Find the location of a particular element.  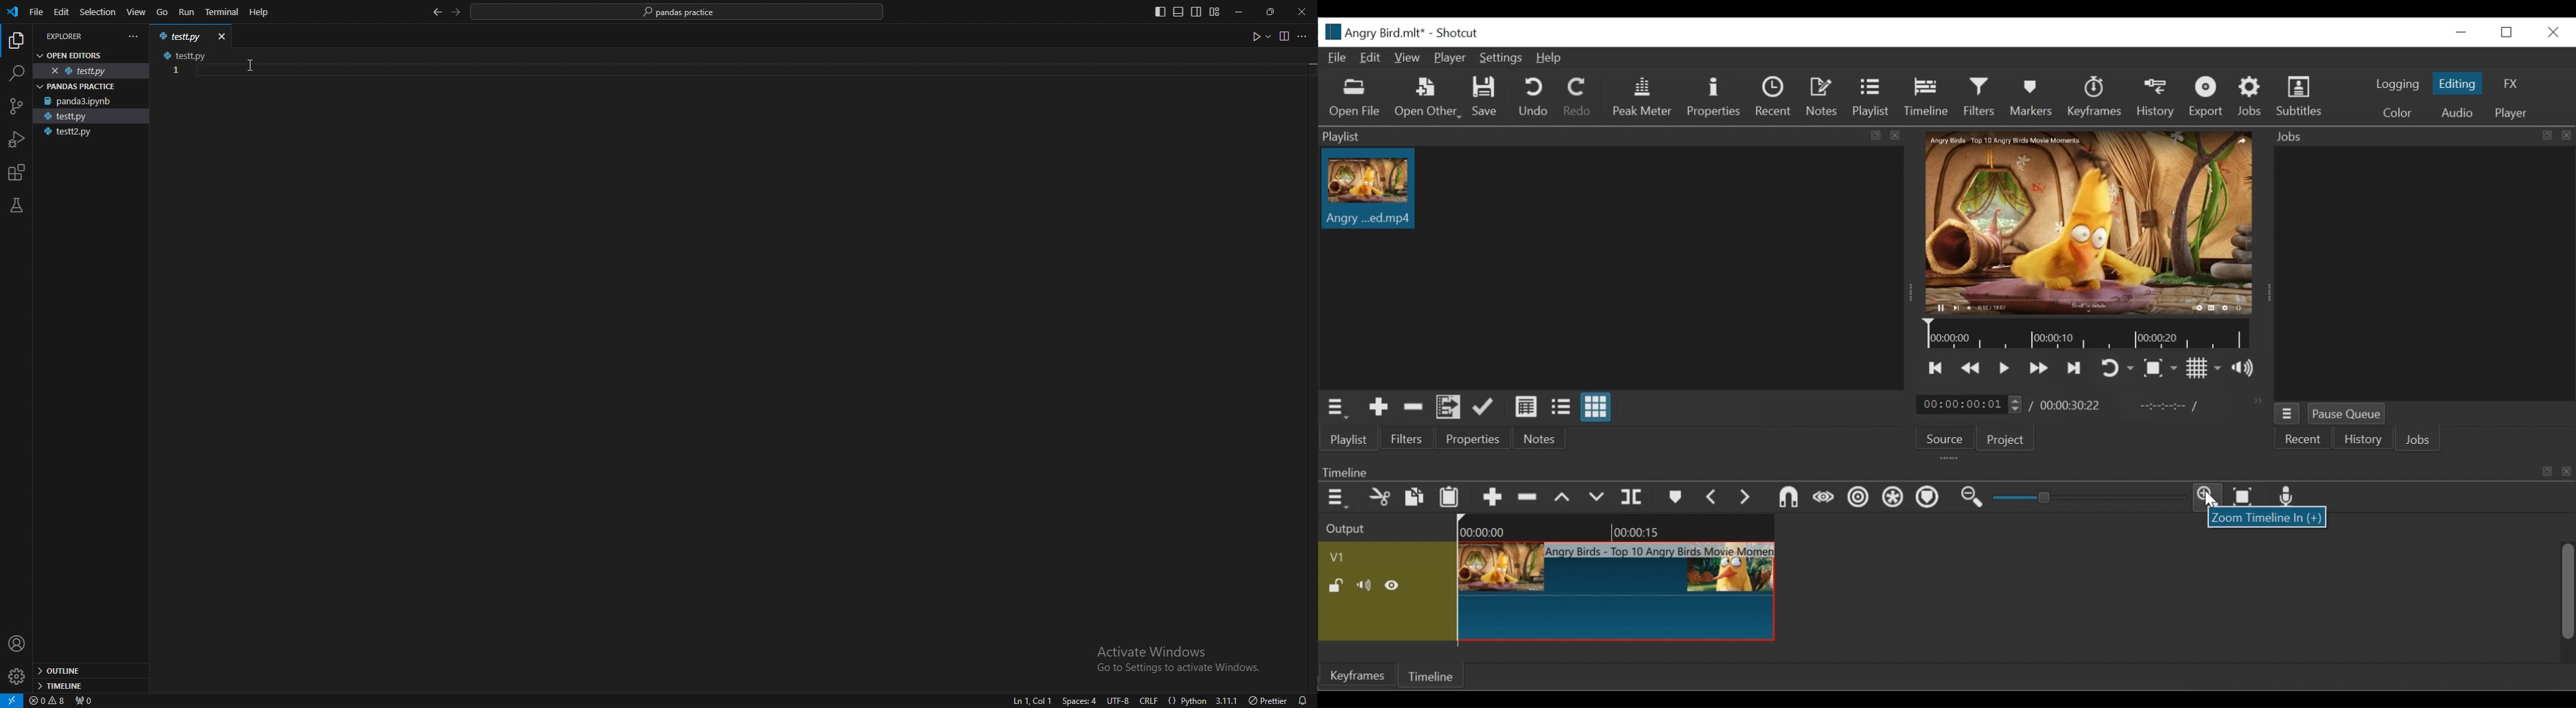

In point is located at coordinates (2168, 406).